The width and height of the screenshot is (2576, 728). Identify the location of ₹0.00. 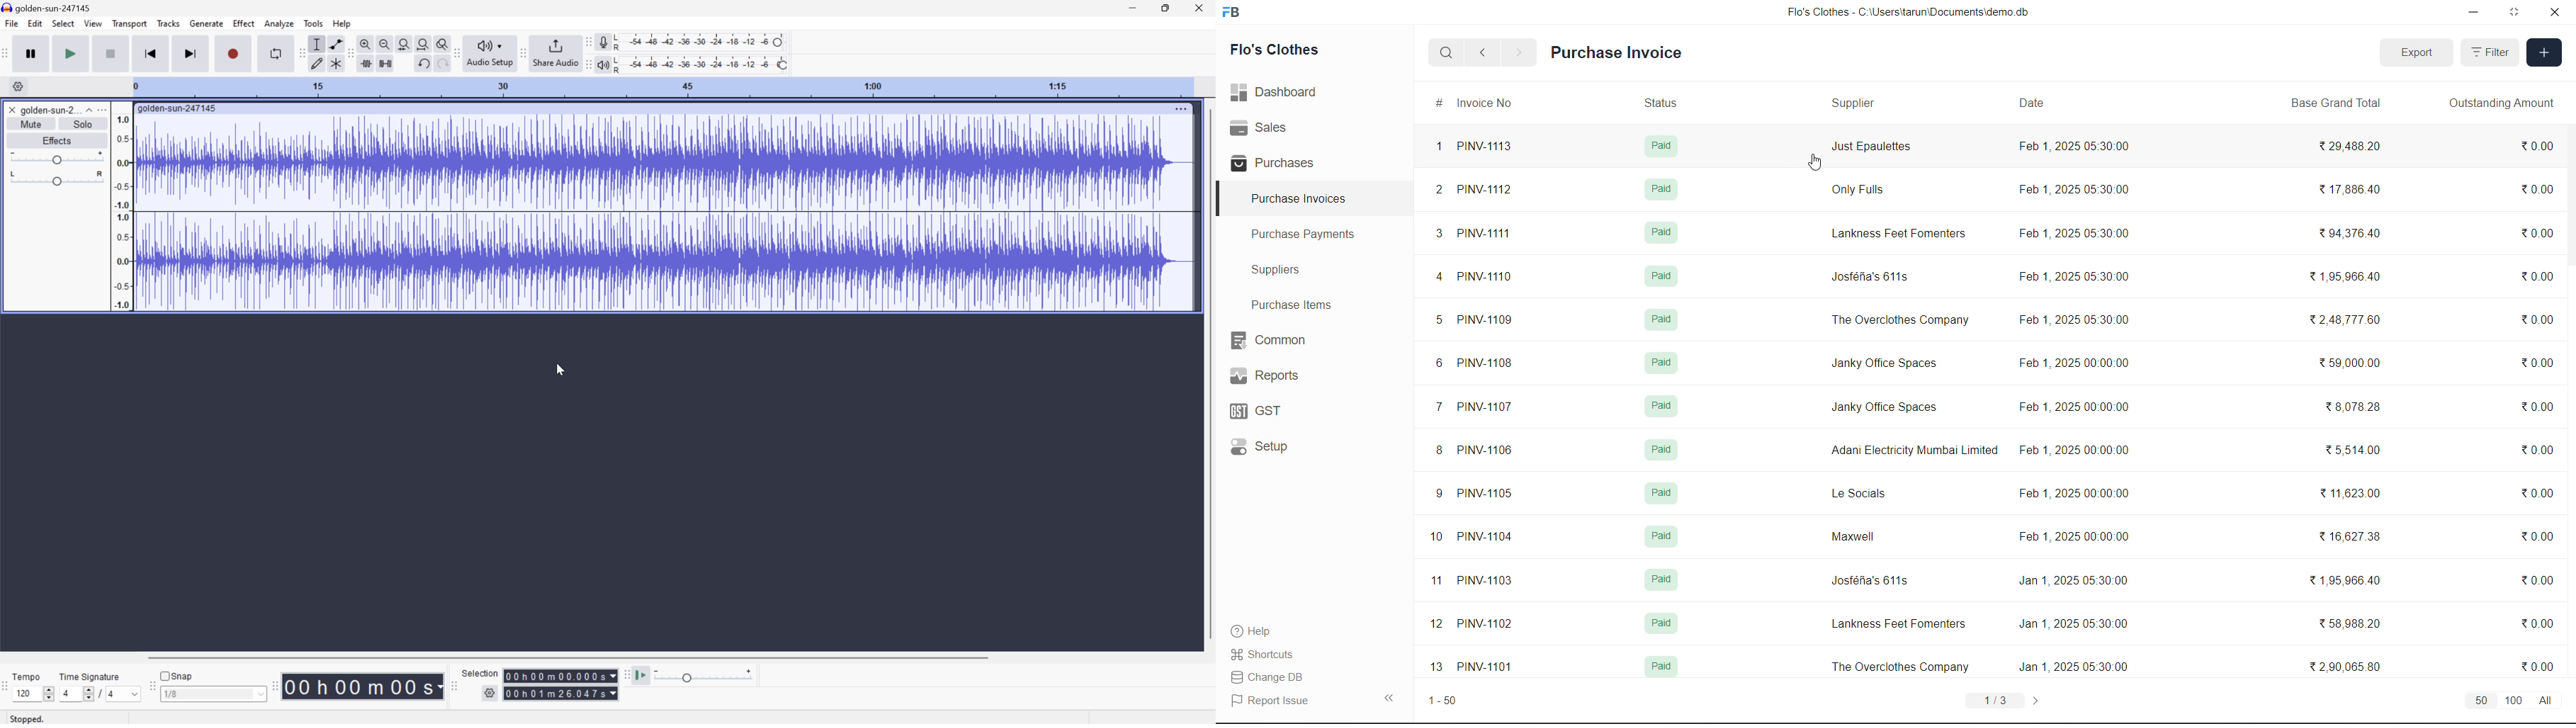
(2541, 453).